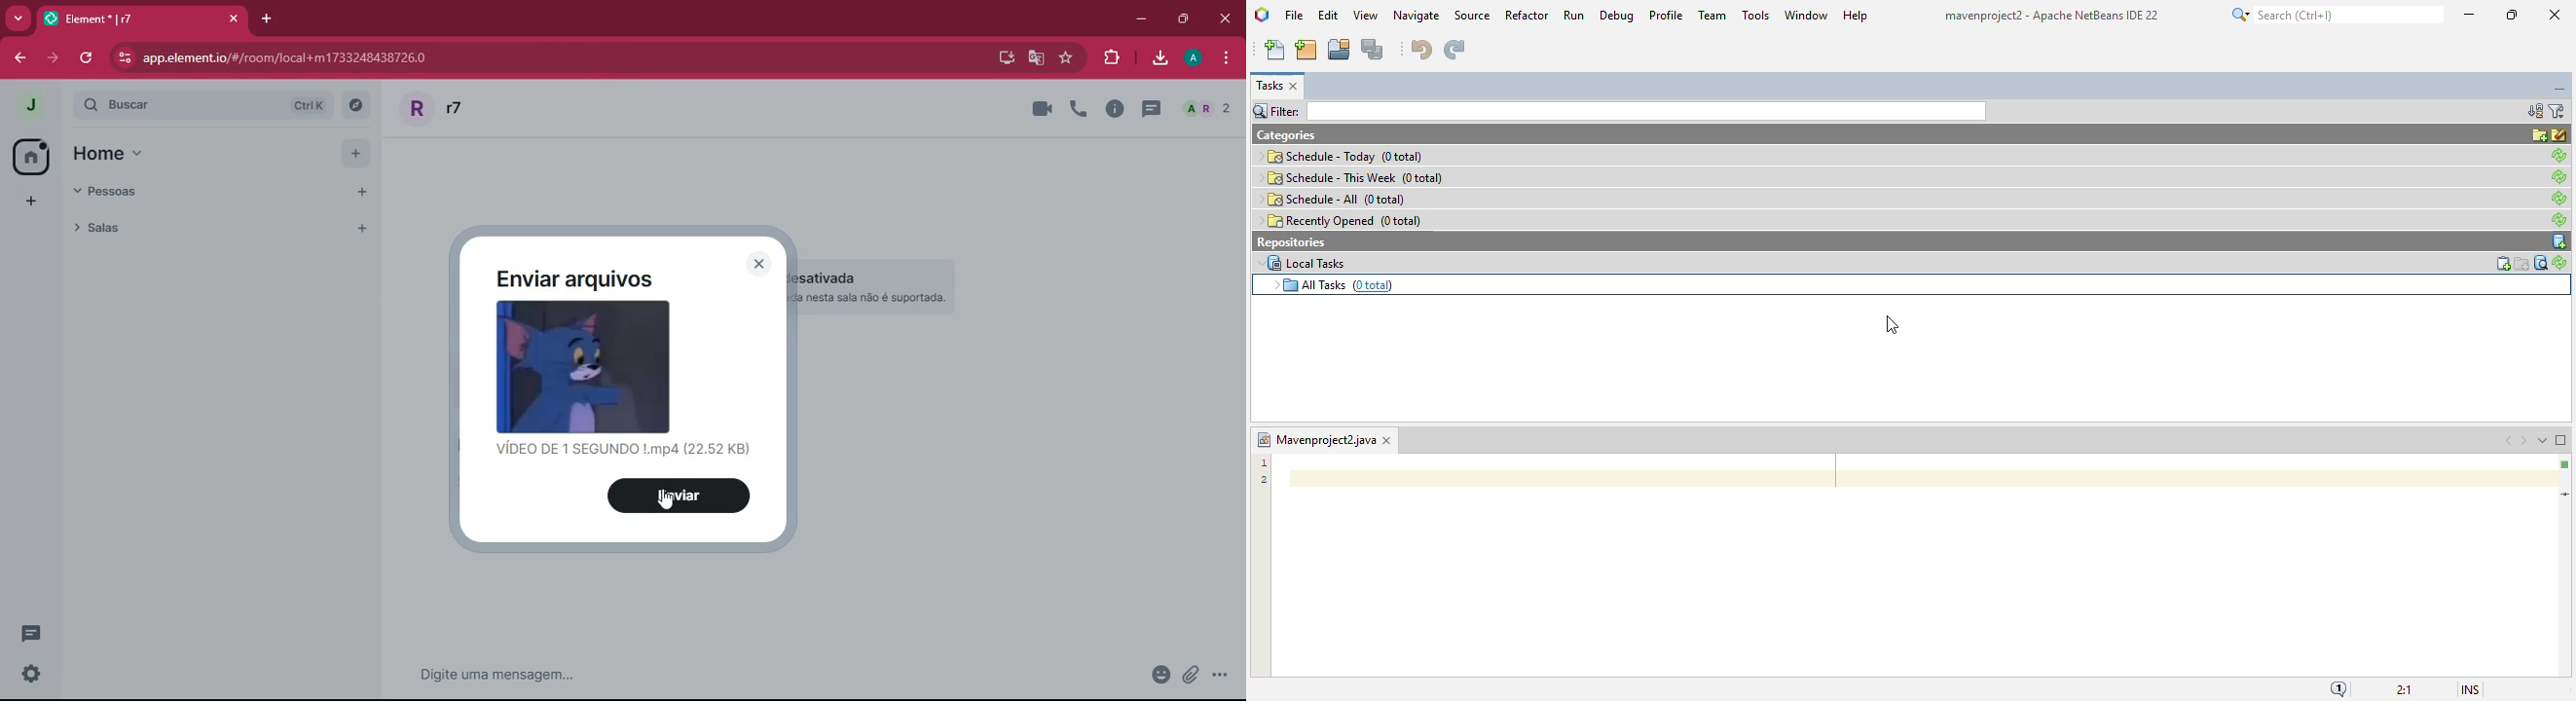 This screenshot has width=2576, height=728. I want to click on minimize, so click(1136, 18).